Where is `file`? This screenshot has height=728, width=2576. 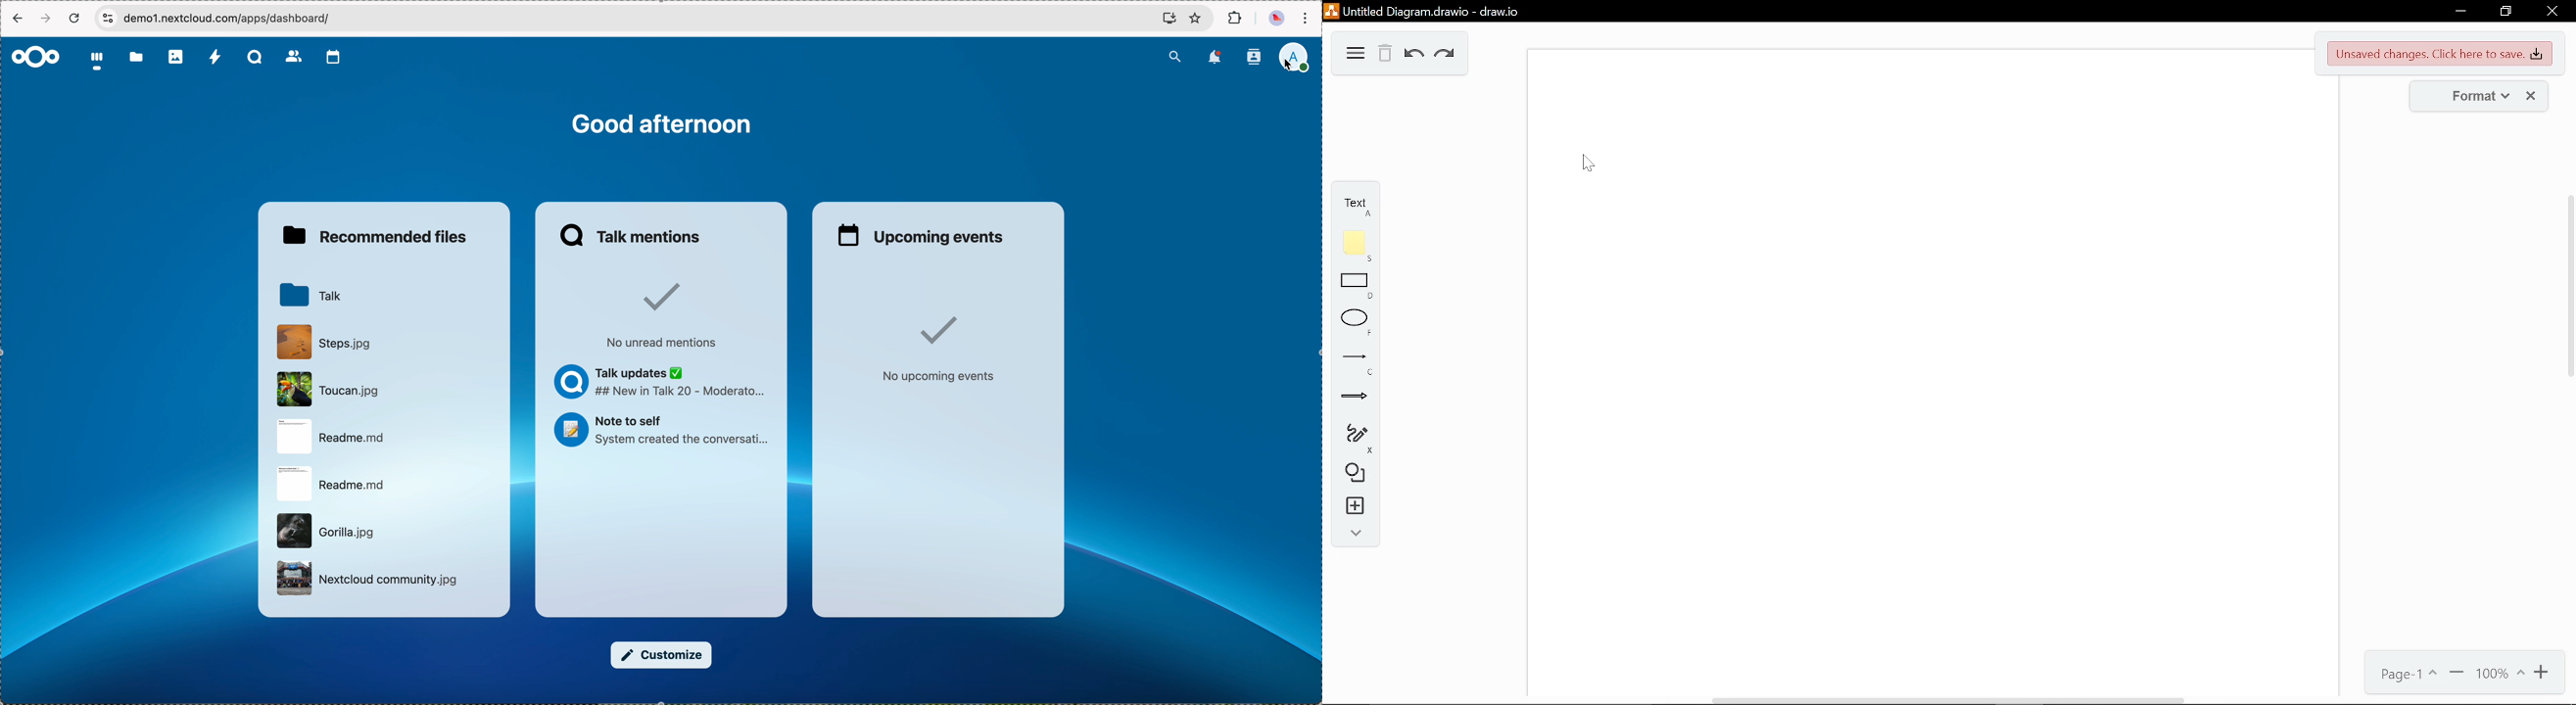 file is located at coordinates (370, 579).